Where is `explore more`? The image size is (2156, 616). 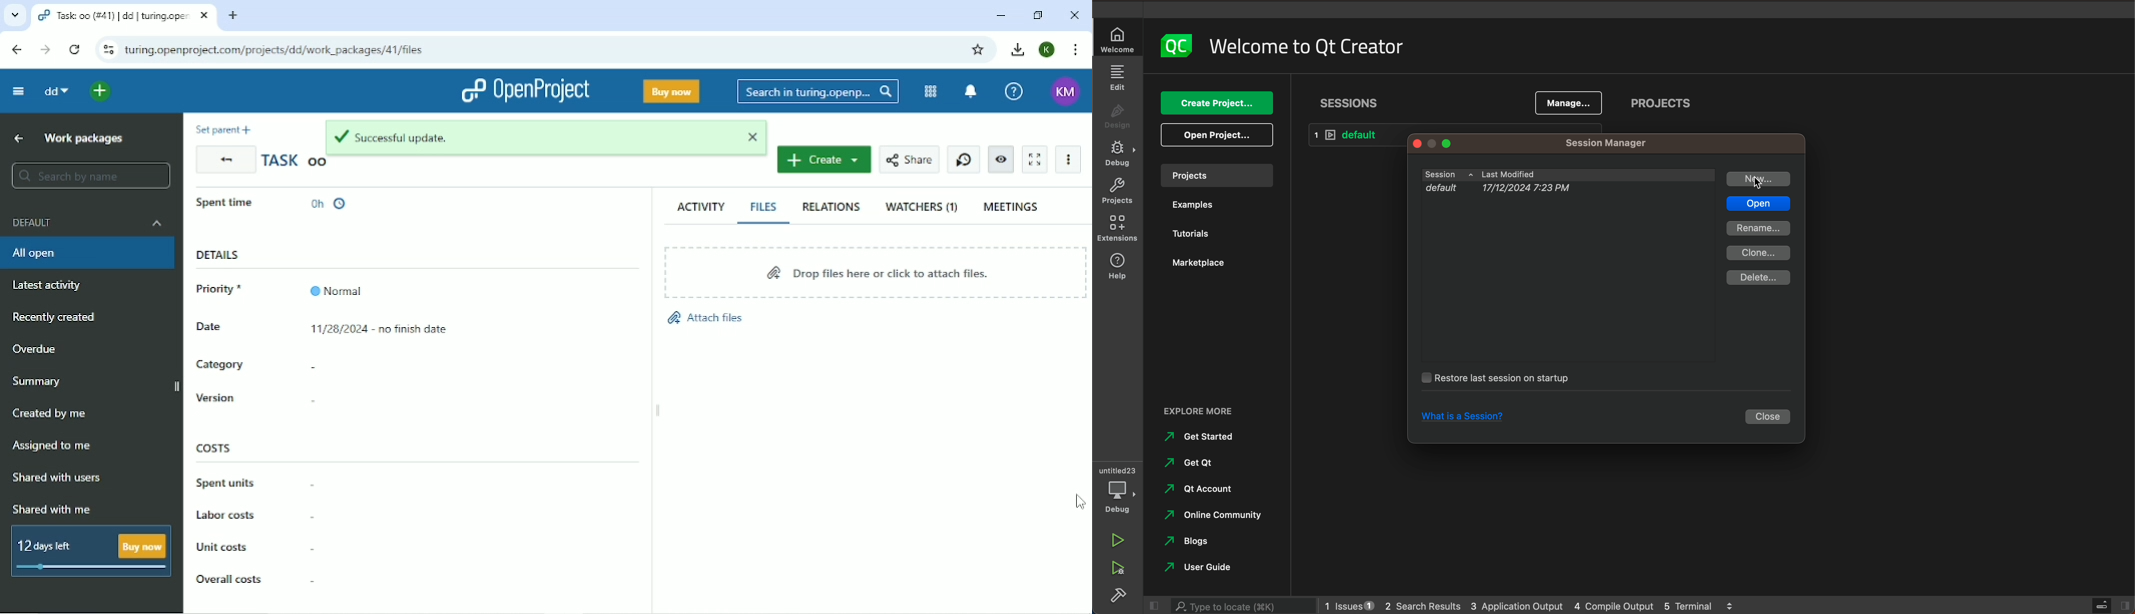
explore more is located at coordinates (1215, 405).